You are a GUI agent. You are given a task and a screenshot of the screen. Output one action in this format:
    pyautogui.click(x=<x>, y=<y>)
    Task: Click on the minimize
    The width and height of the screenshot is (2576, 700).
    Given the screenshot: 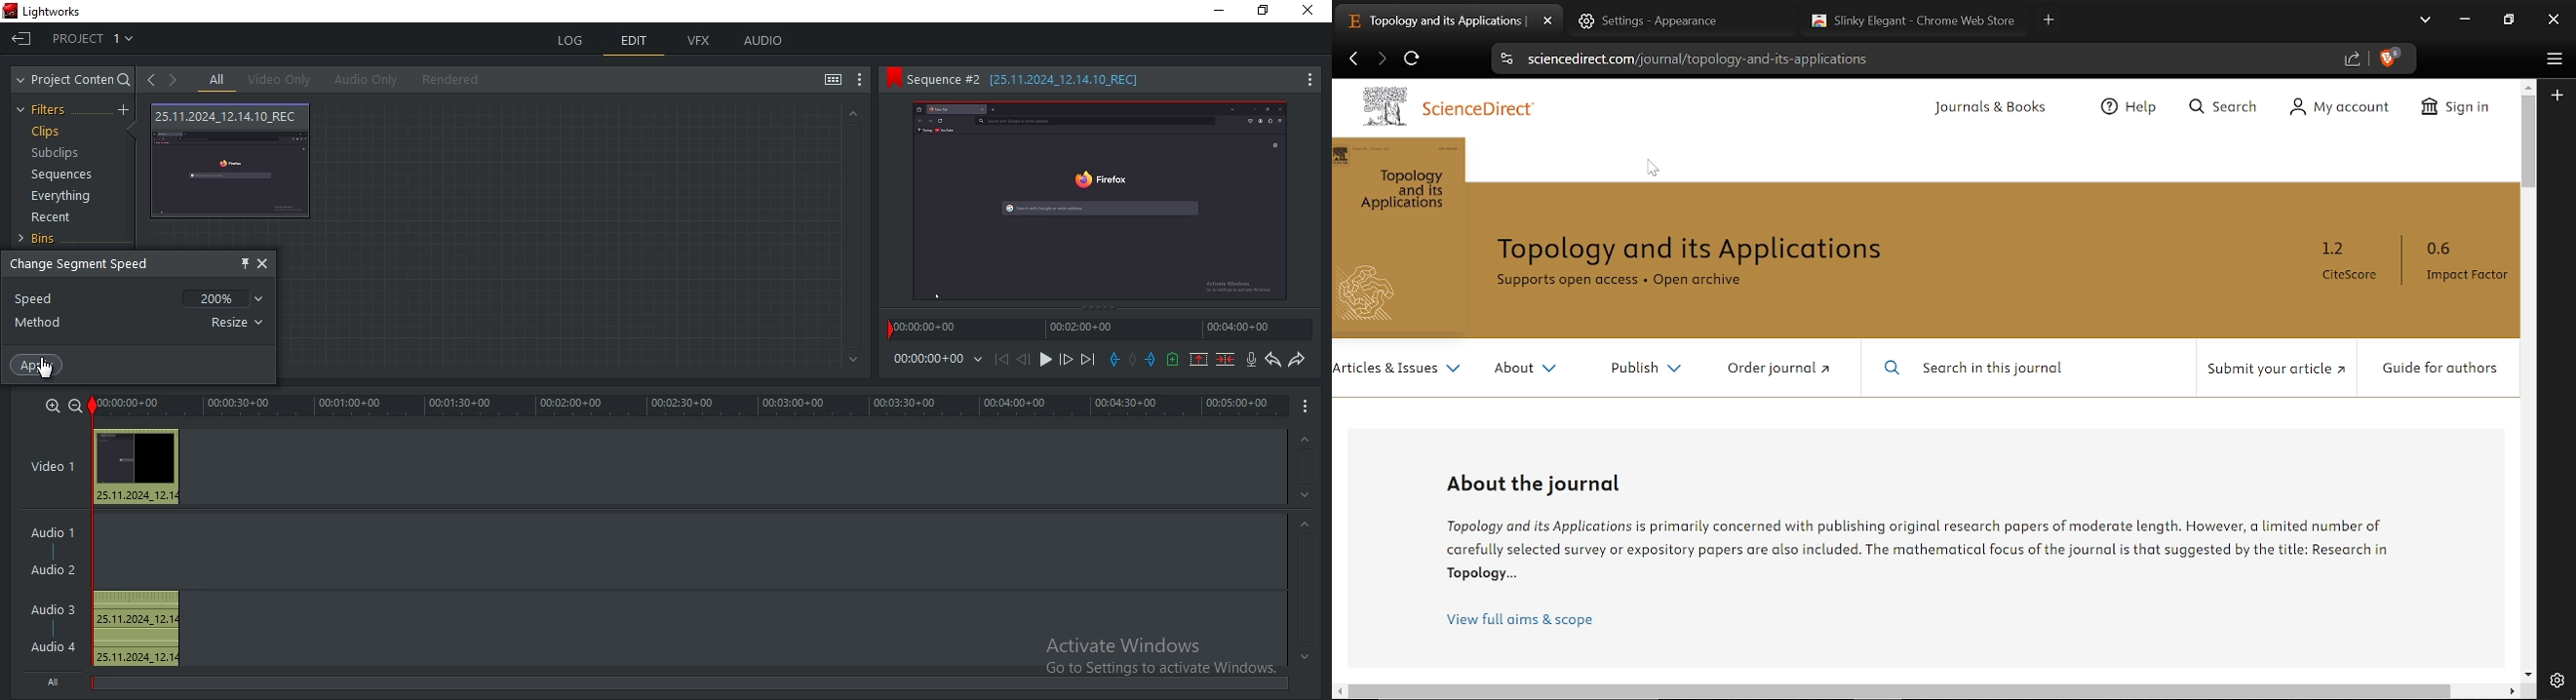 What is the action you would take?
    pyautogui.click(x=1222, y=14)
    